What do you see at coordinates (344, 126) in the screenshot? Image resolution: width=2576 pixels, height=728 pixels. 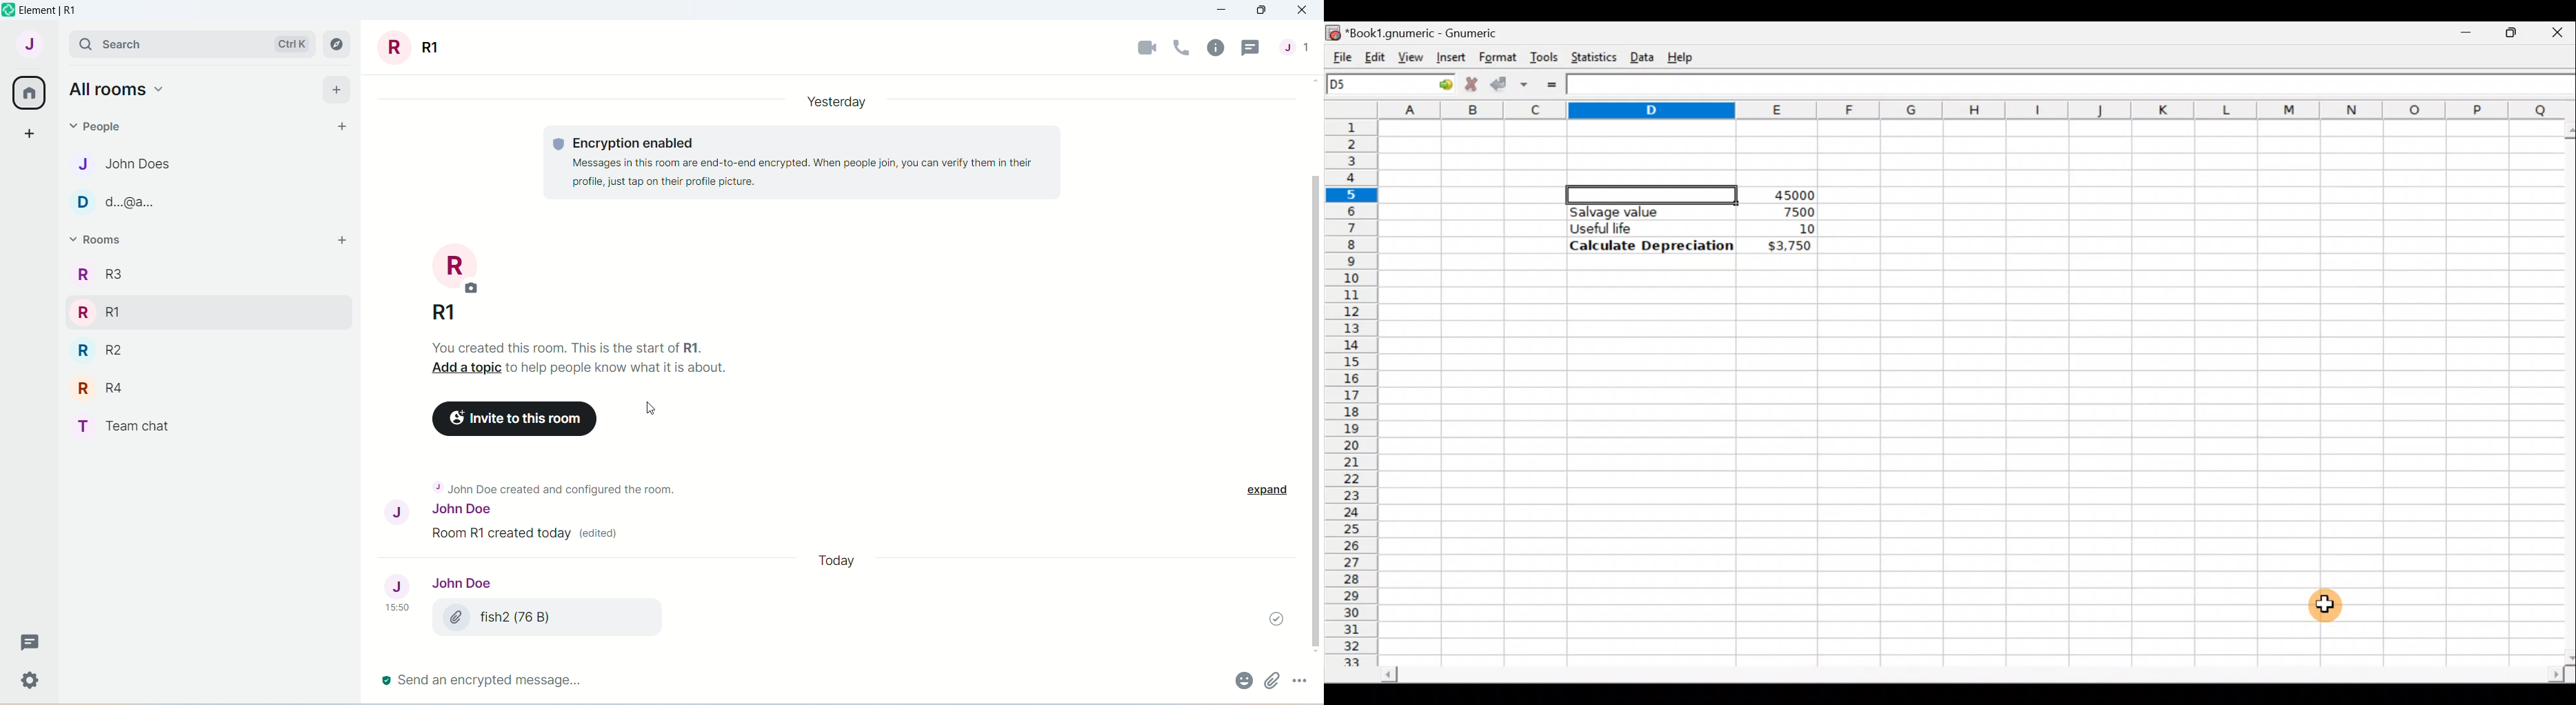 I see `start chat` at bounding box center [344, 126].